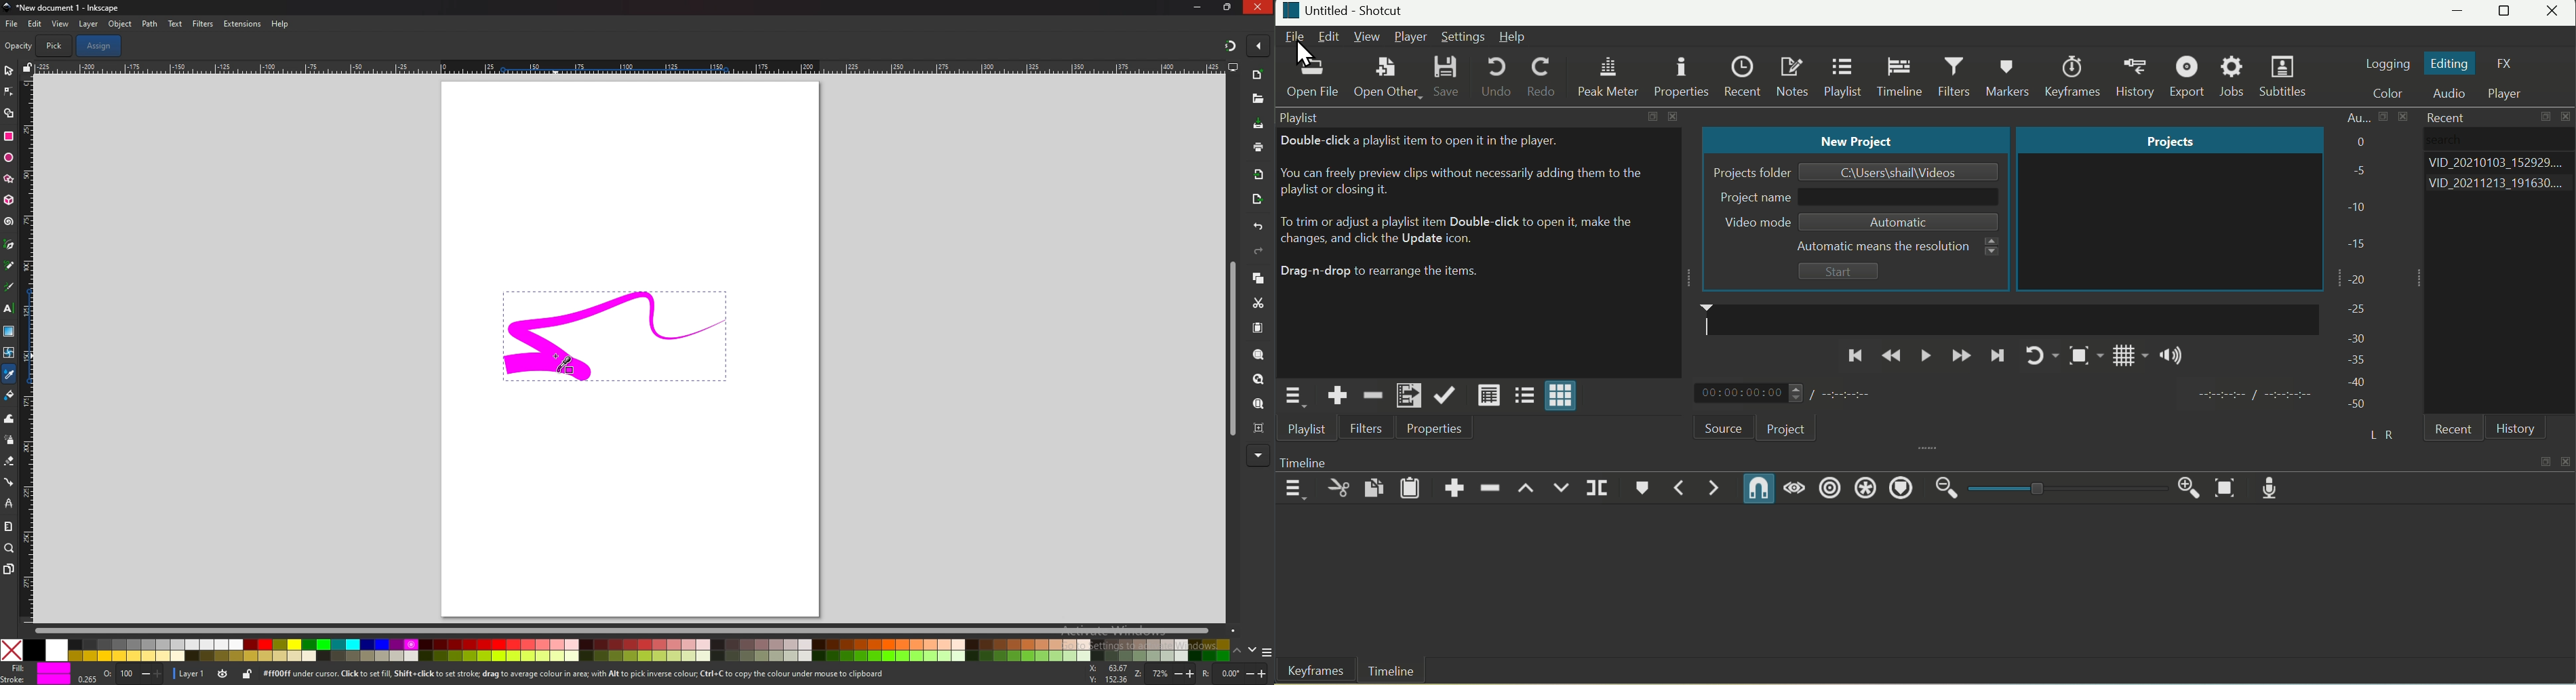 This screenshot has width=2576, height=700. What do you see at coordinates (1925, 355) in the screenshot?
I see `Play` at bounding box center [1925, 355].